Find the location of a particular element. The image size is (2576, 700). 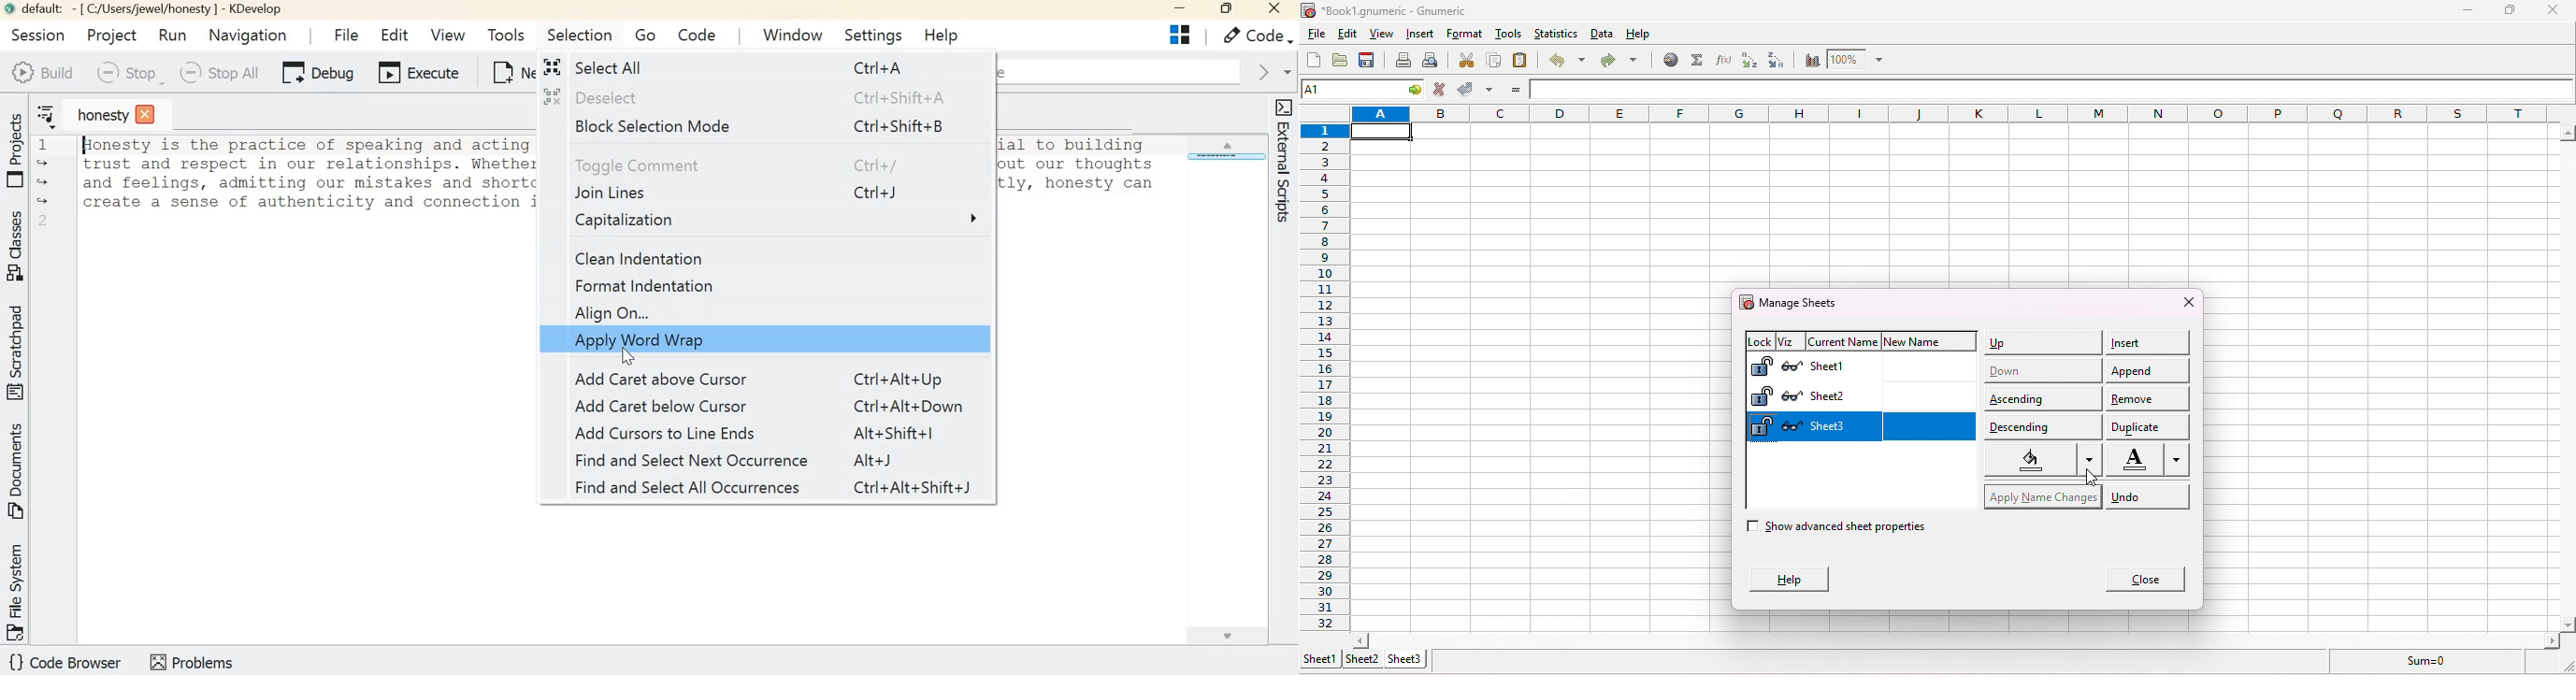

close is located at coordinates (2559, 8).